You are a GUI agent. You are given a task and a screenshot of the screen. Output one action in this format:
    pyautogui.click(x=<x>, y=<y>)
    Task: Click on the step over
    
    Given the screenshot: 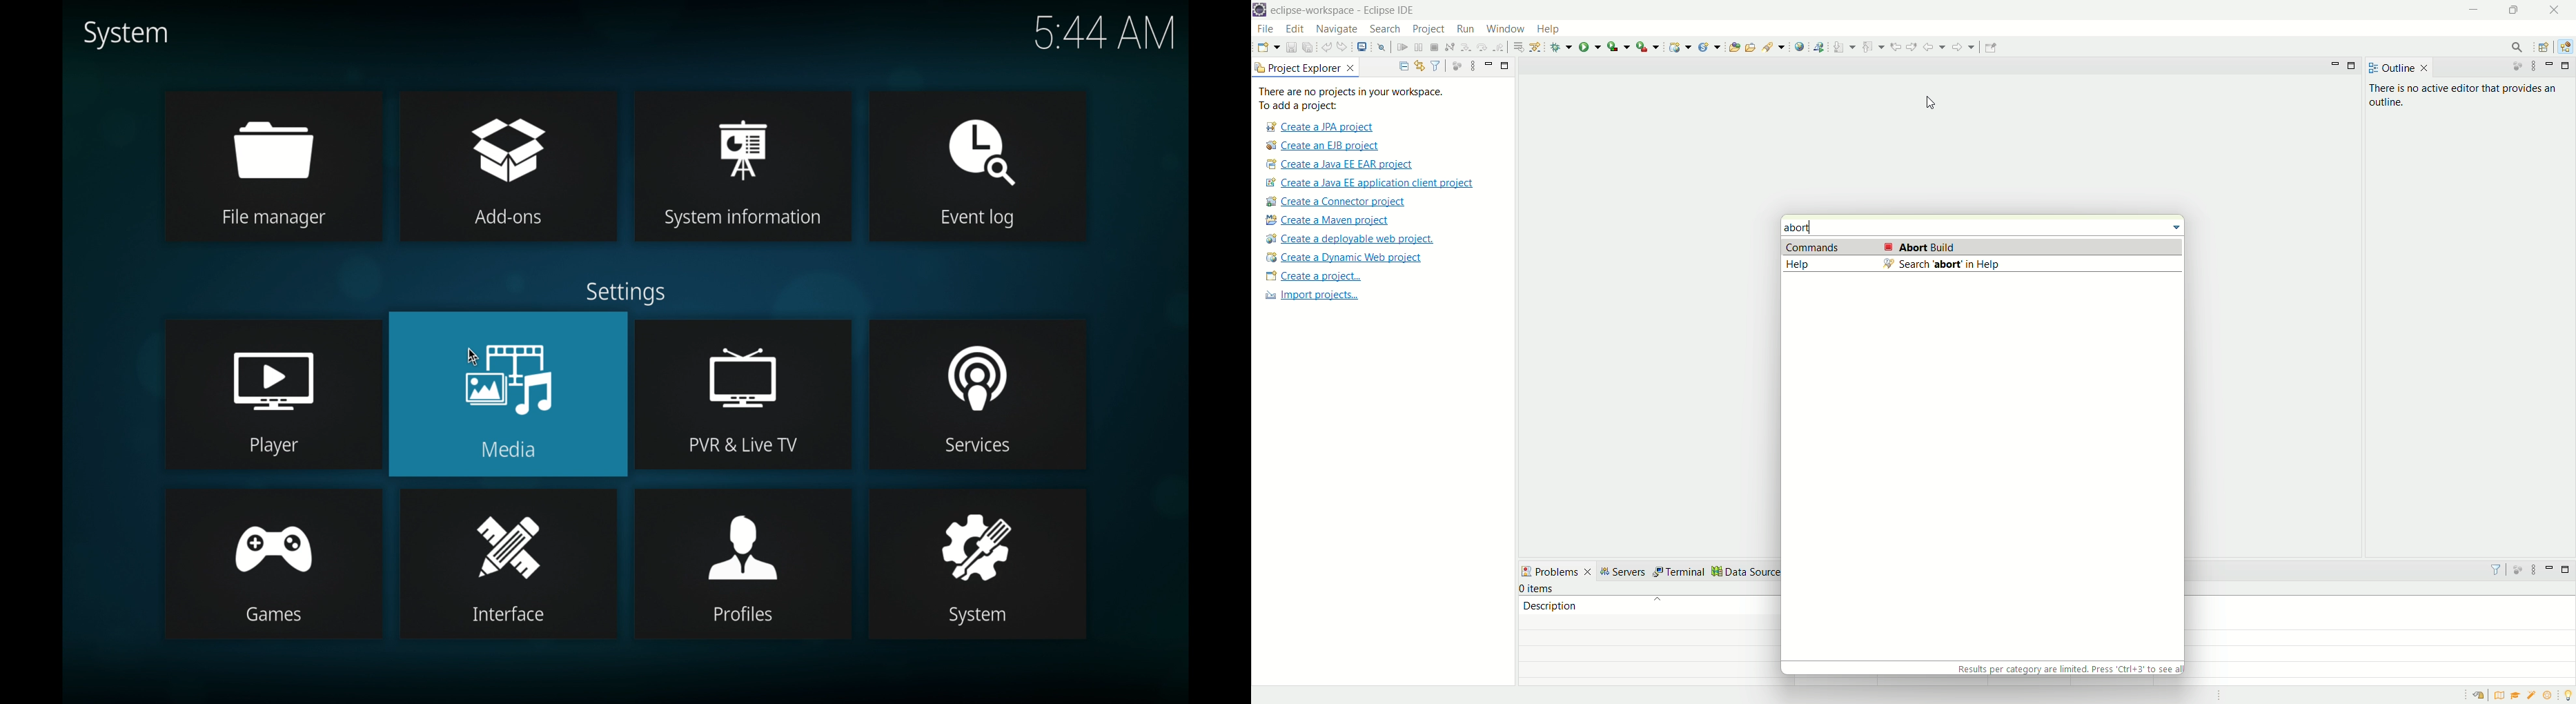 What is the action you would take?
    pyautogui.click(x=1481, y=48)
    